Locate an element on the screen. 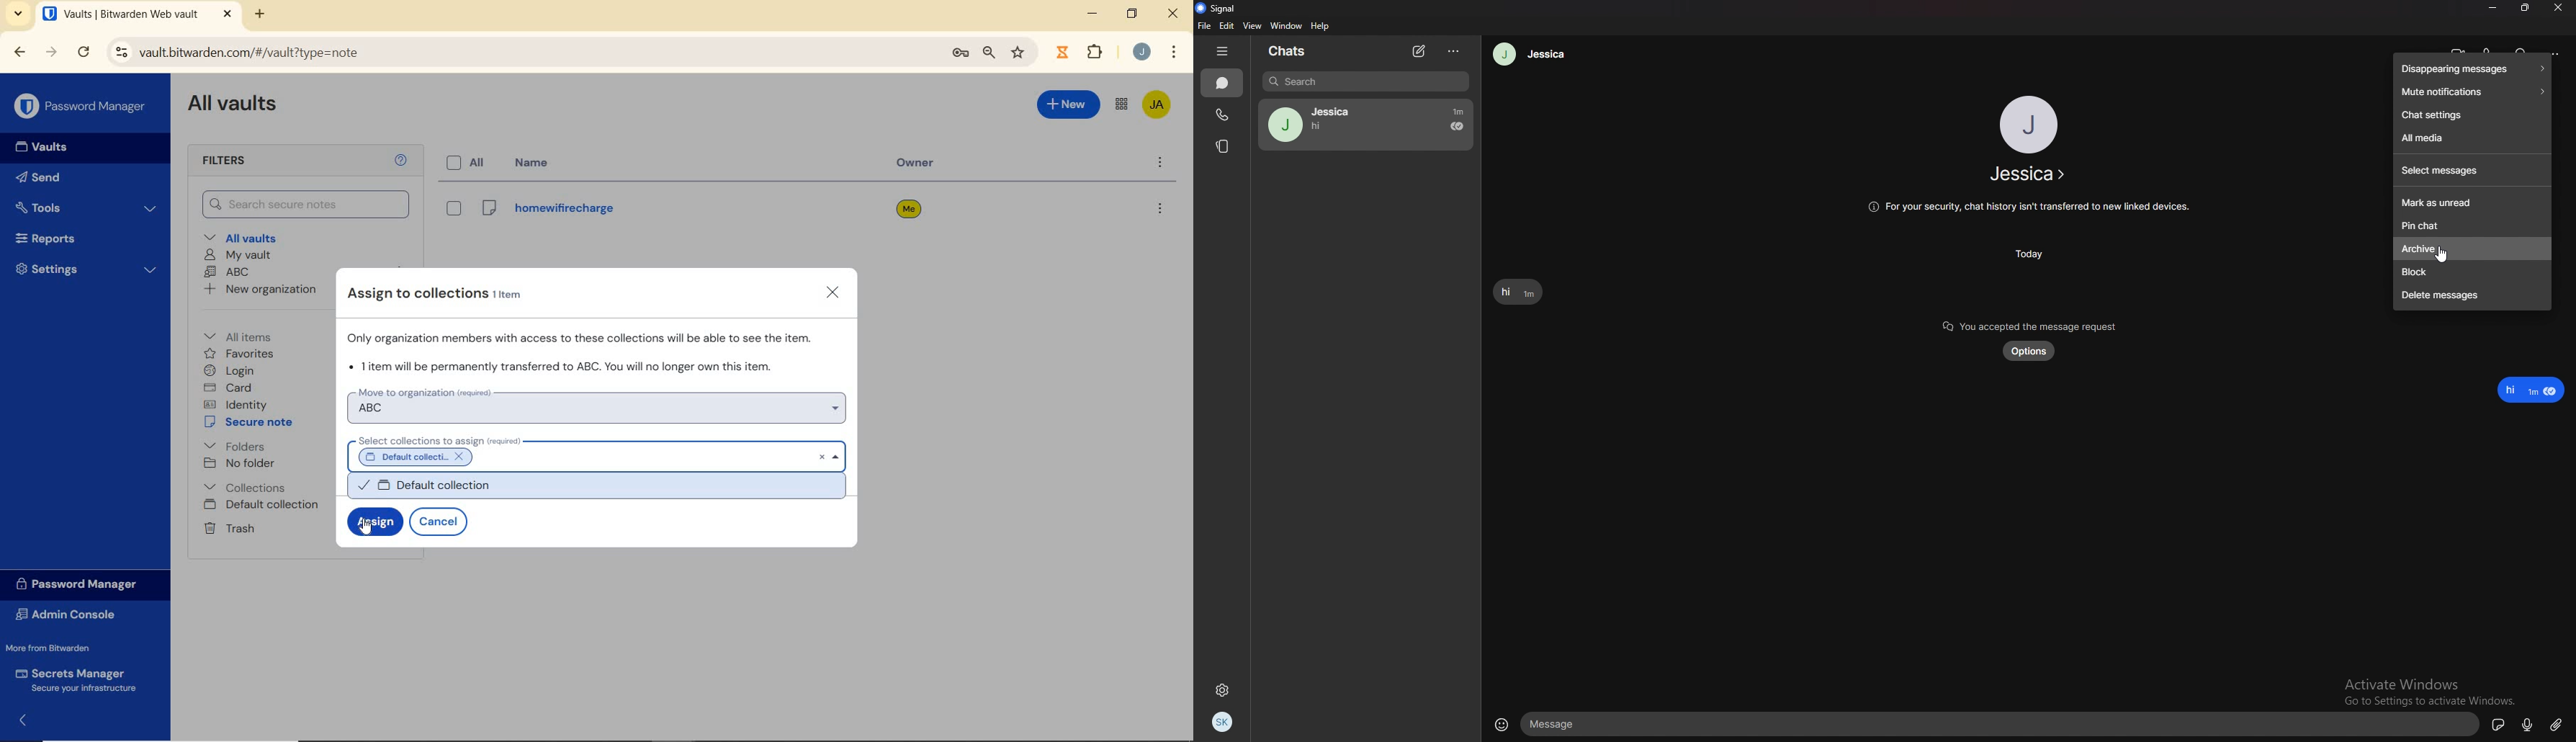 The height and width of the screenshot is (756, 2576). Minimize is located at coordinates (2493, 8).